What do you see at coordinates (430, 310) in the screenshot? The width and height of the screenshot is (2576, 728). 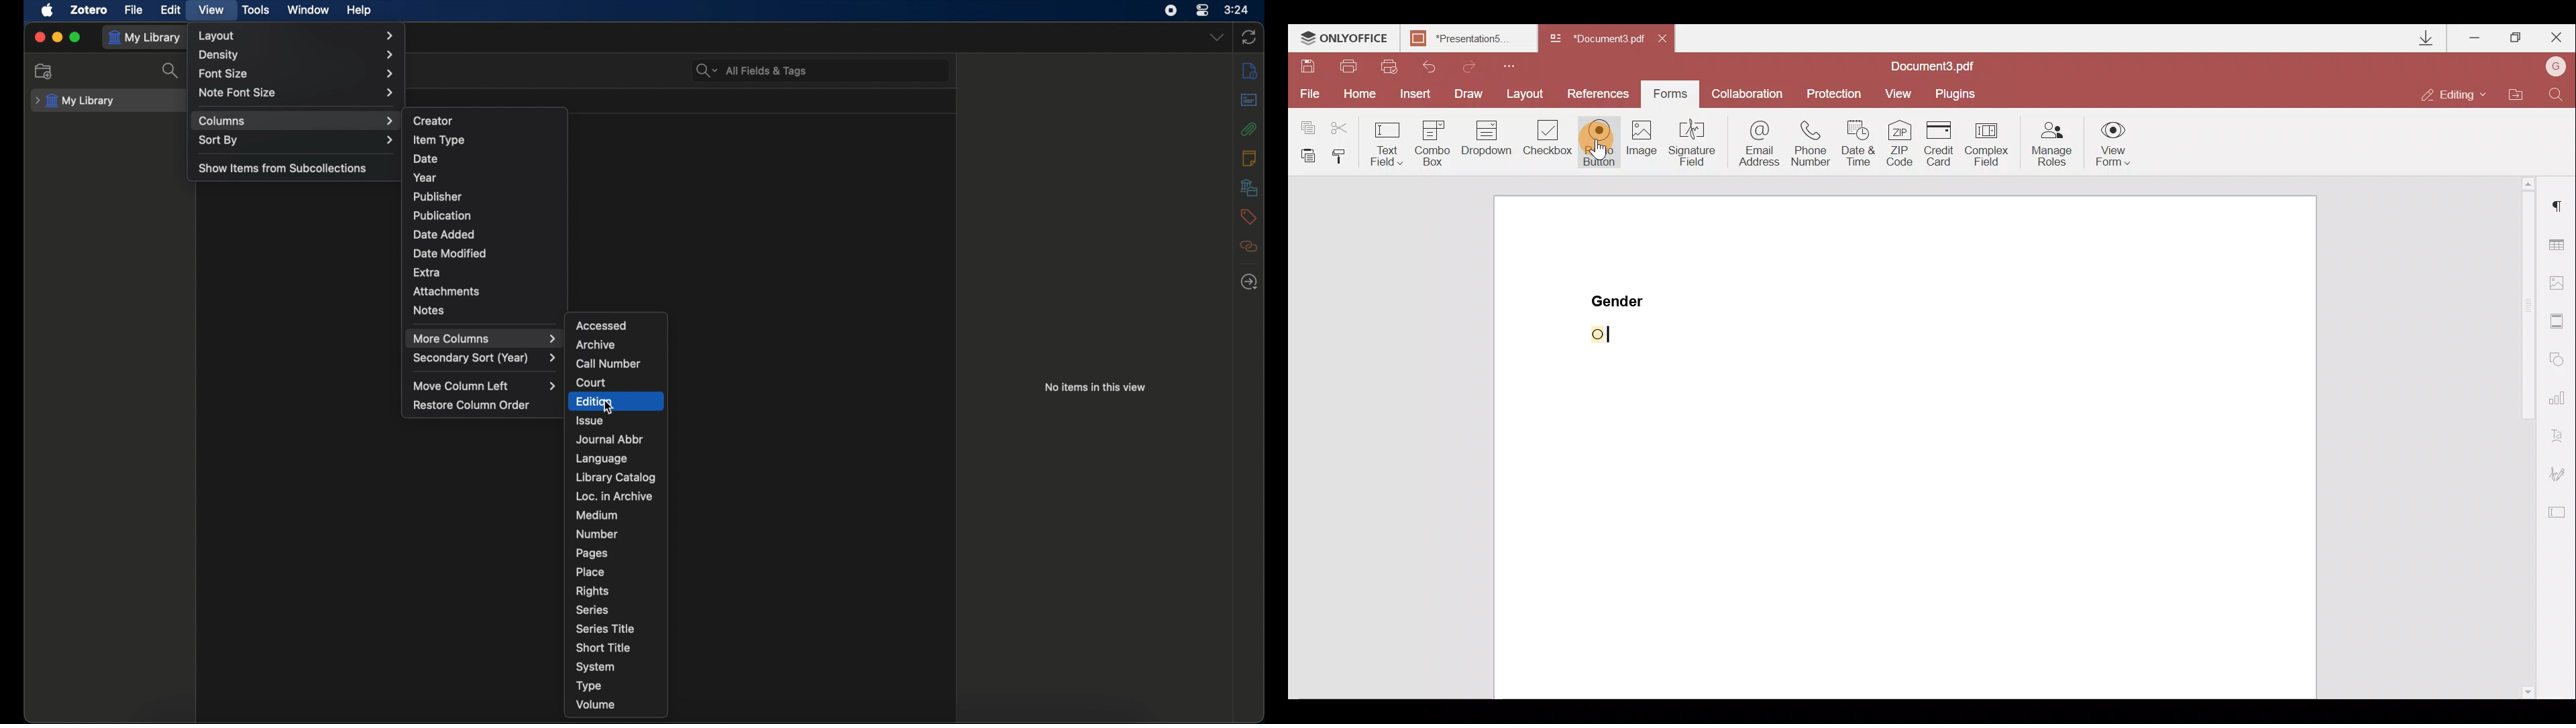 I see `notes` at bounding box center [430, 310].